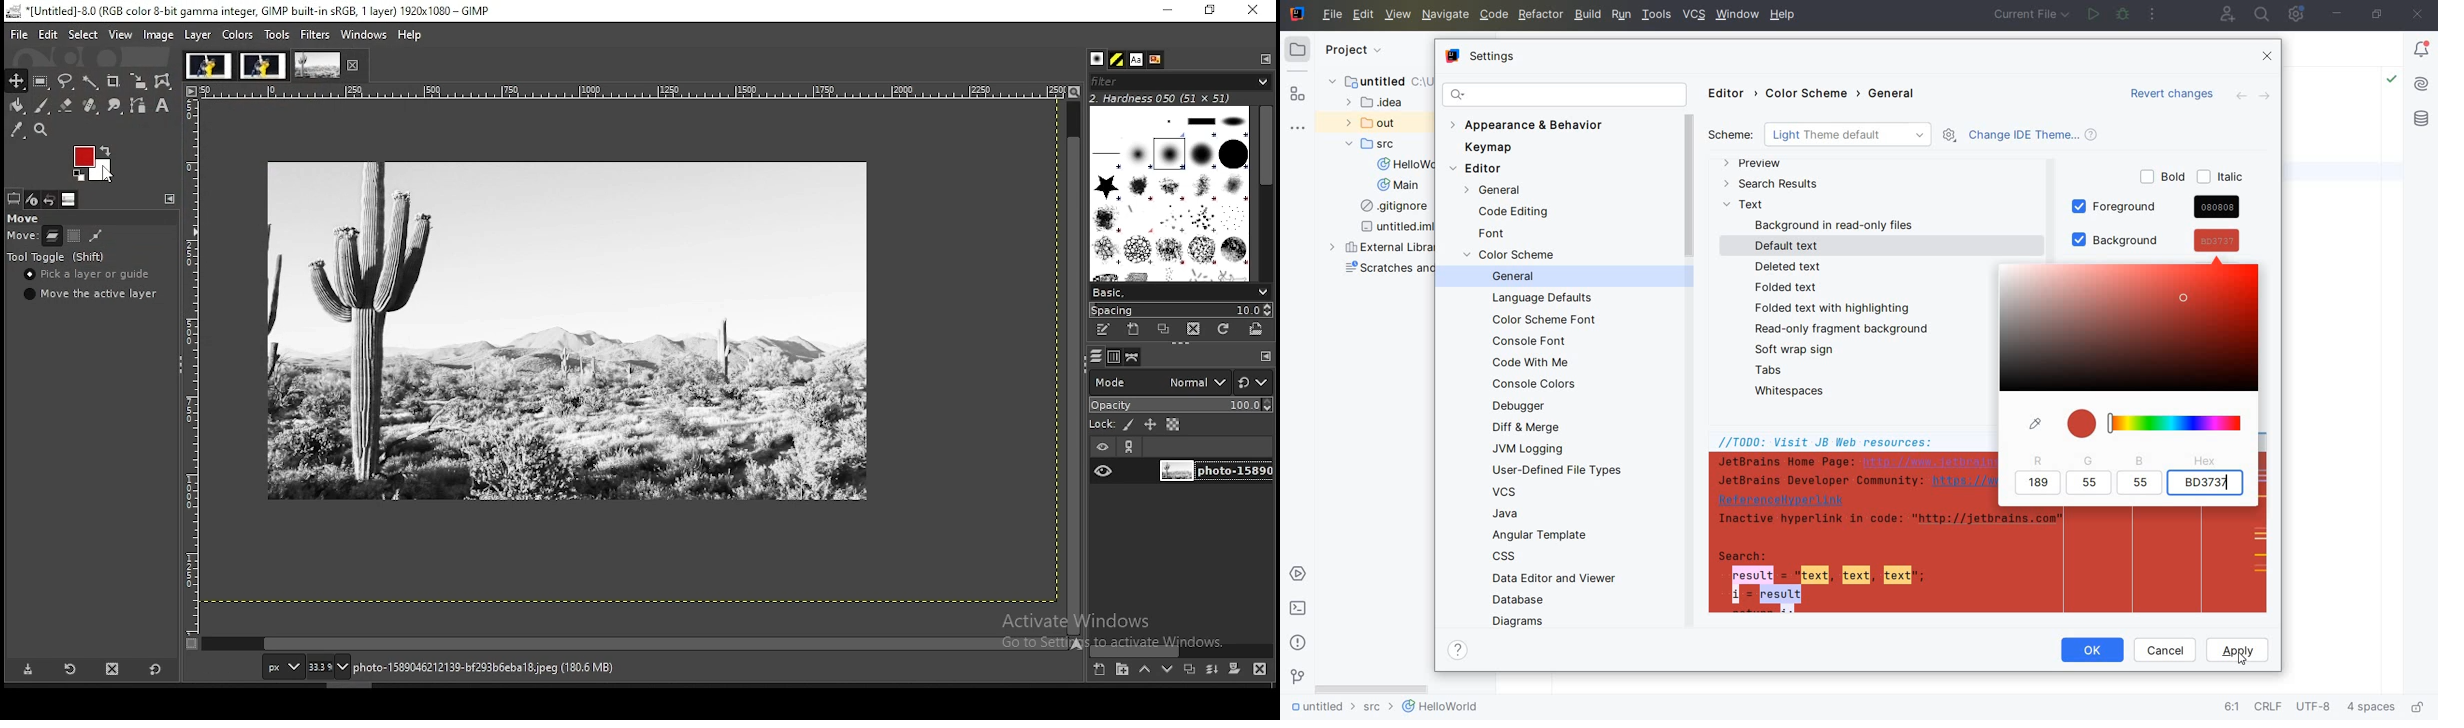 The width and height of the screenshot is (2464, 728). I want to click on file, so click(1332, 15).